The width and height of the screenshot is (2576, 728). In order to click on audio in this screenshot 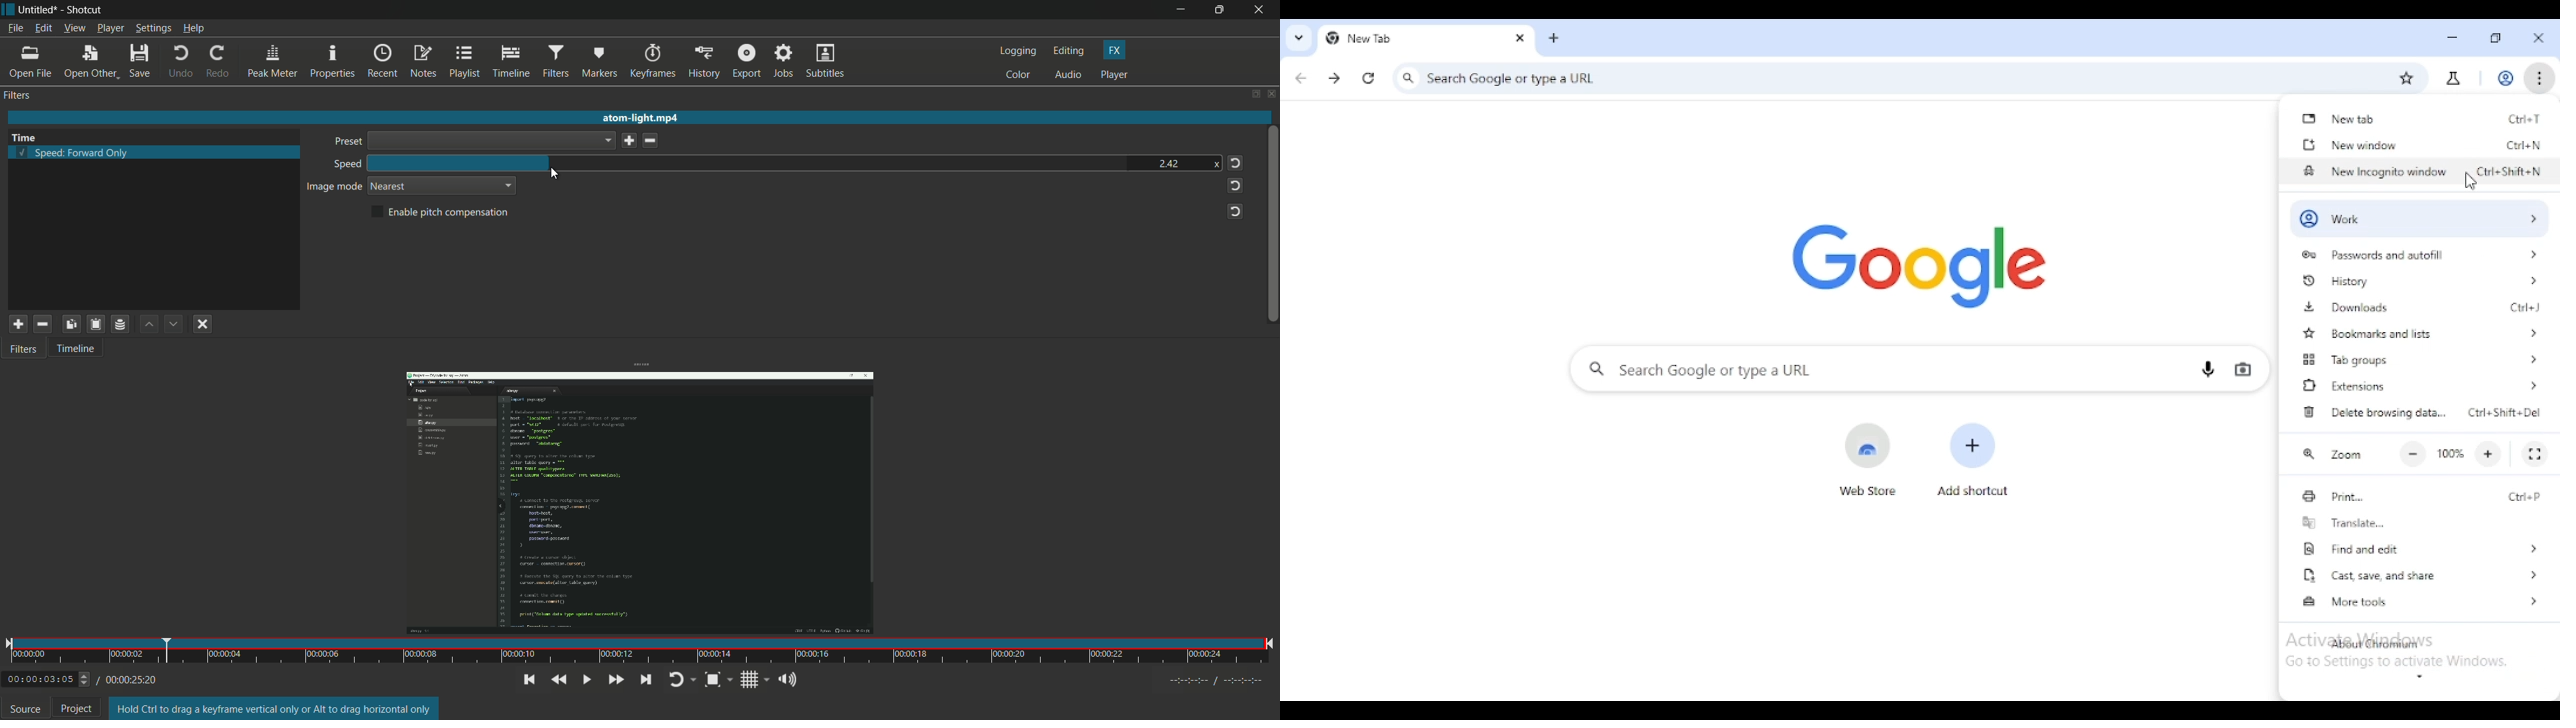, I will do `click(1069, 75)`.